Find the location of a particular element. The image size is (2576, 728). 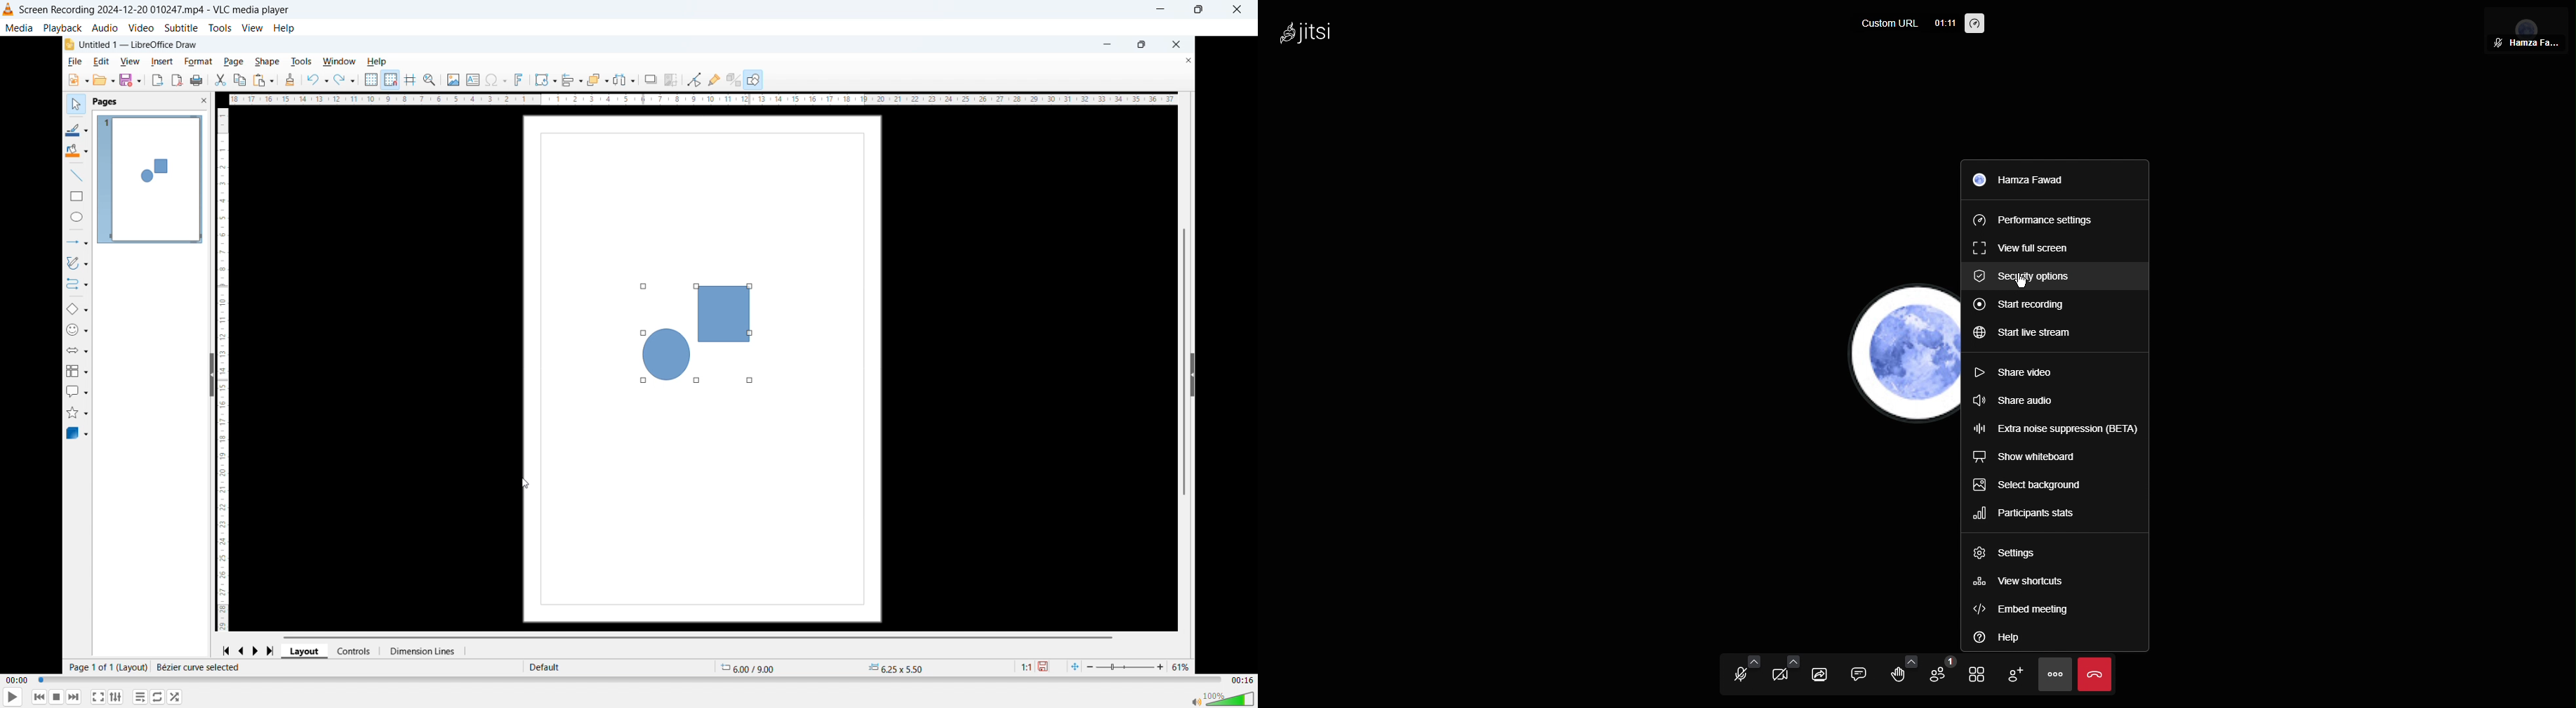

Participants is located at coordinates (1945, 675).